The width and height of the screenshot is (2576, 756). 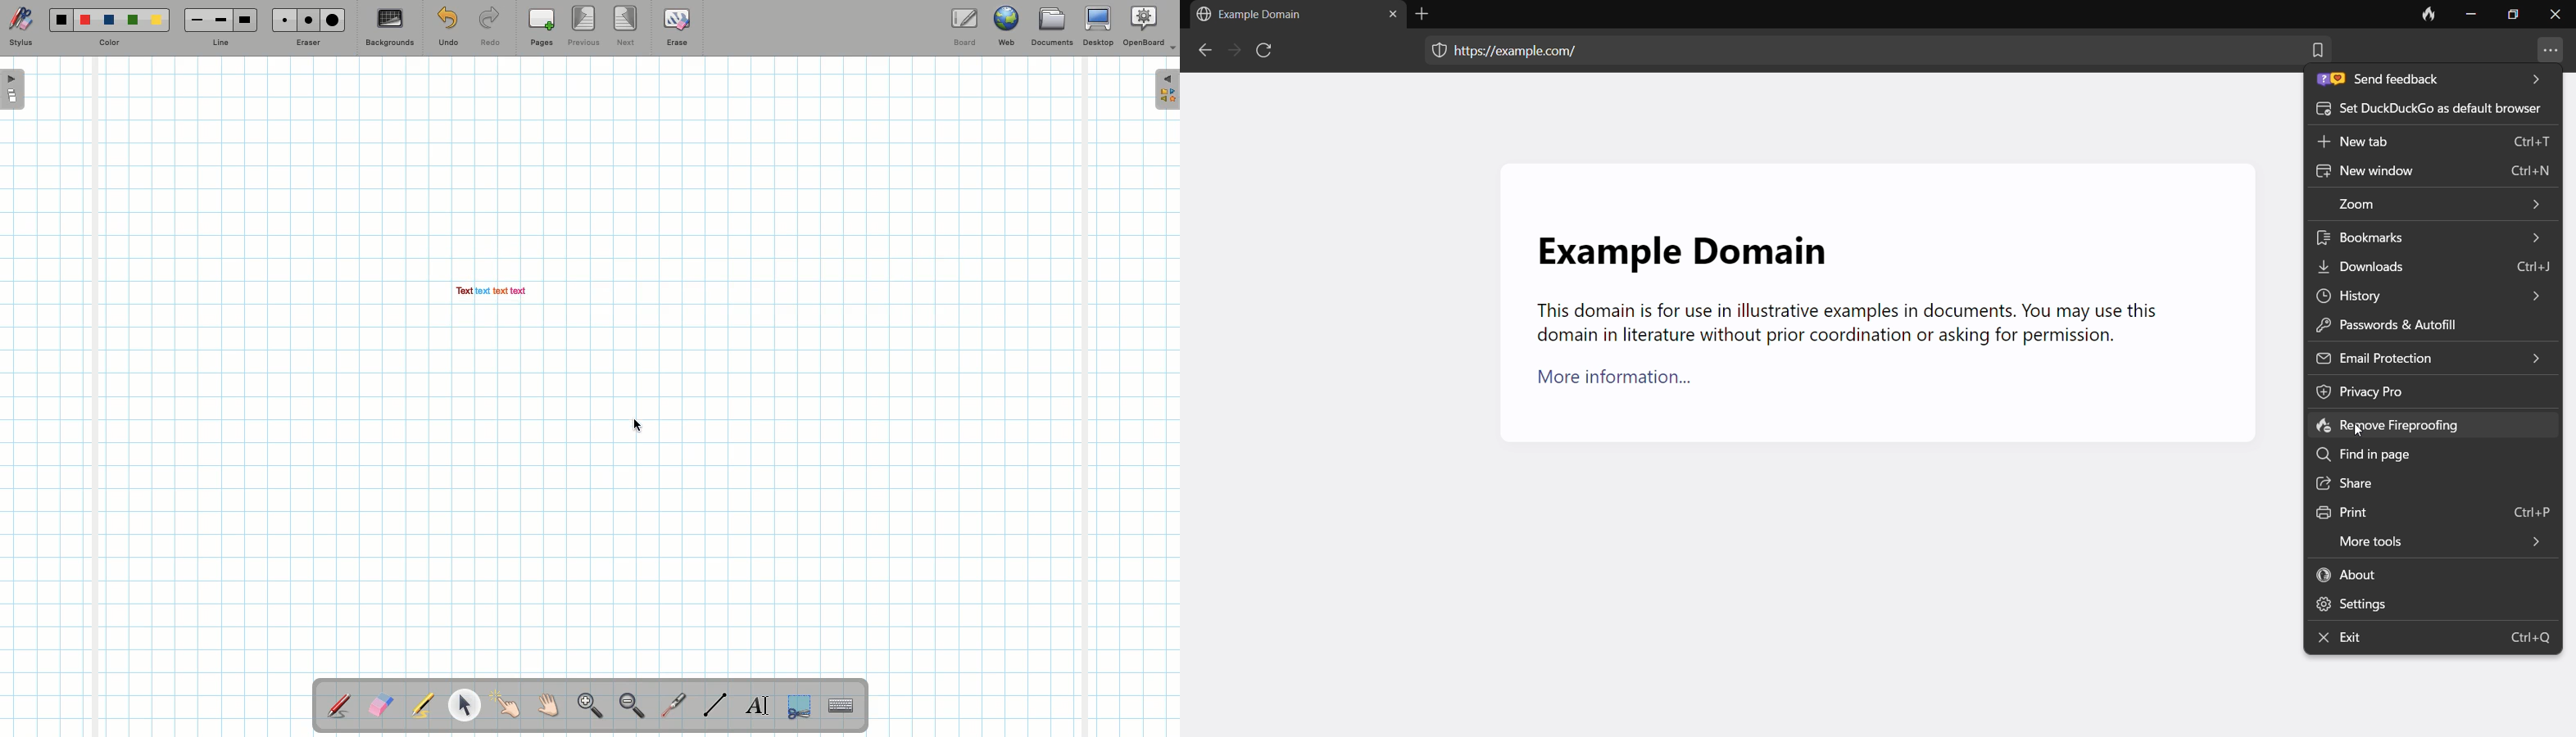 What do you see at coordinates (1845, 324) in the screenshot?
I see `This domain is for use in illustrative examples in documents. You may use this
domain in literature without prior coordination or asking for permission.` at bounding box center [1845, 324].